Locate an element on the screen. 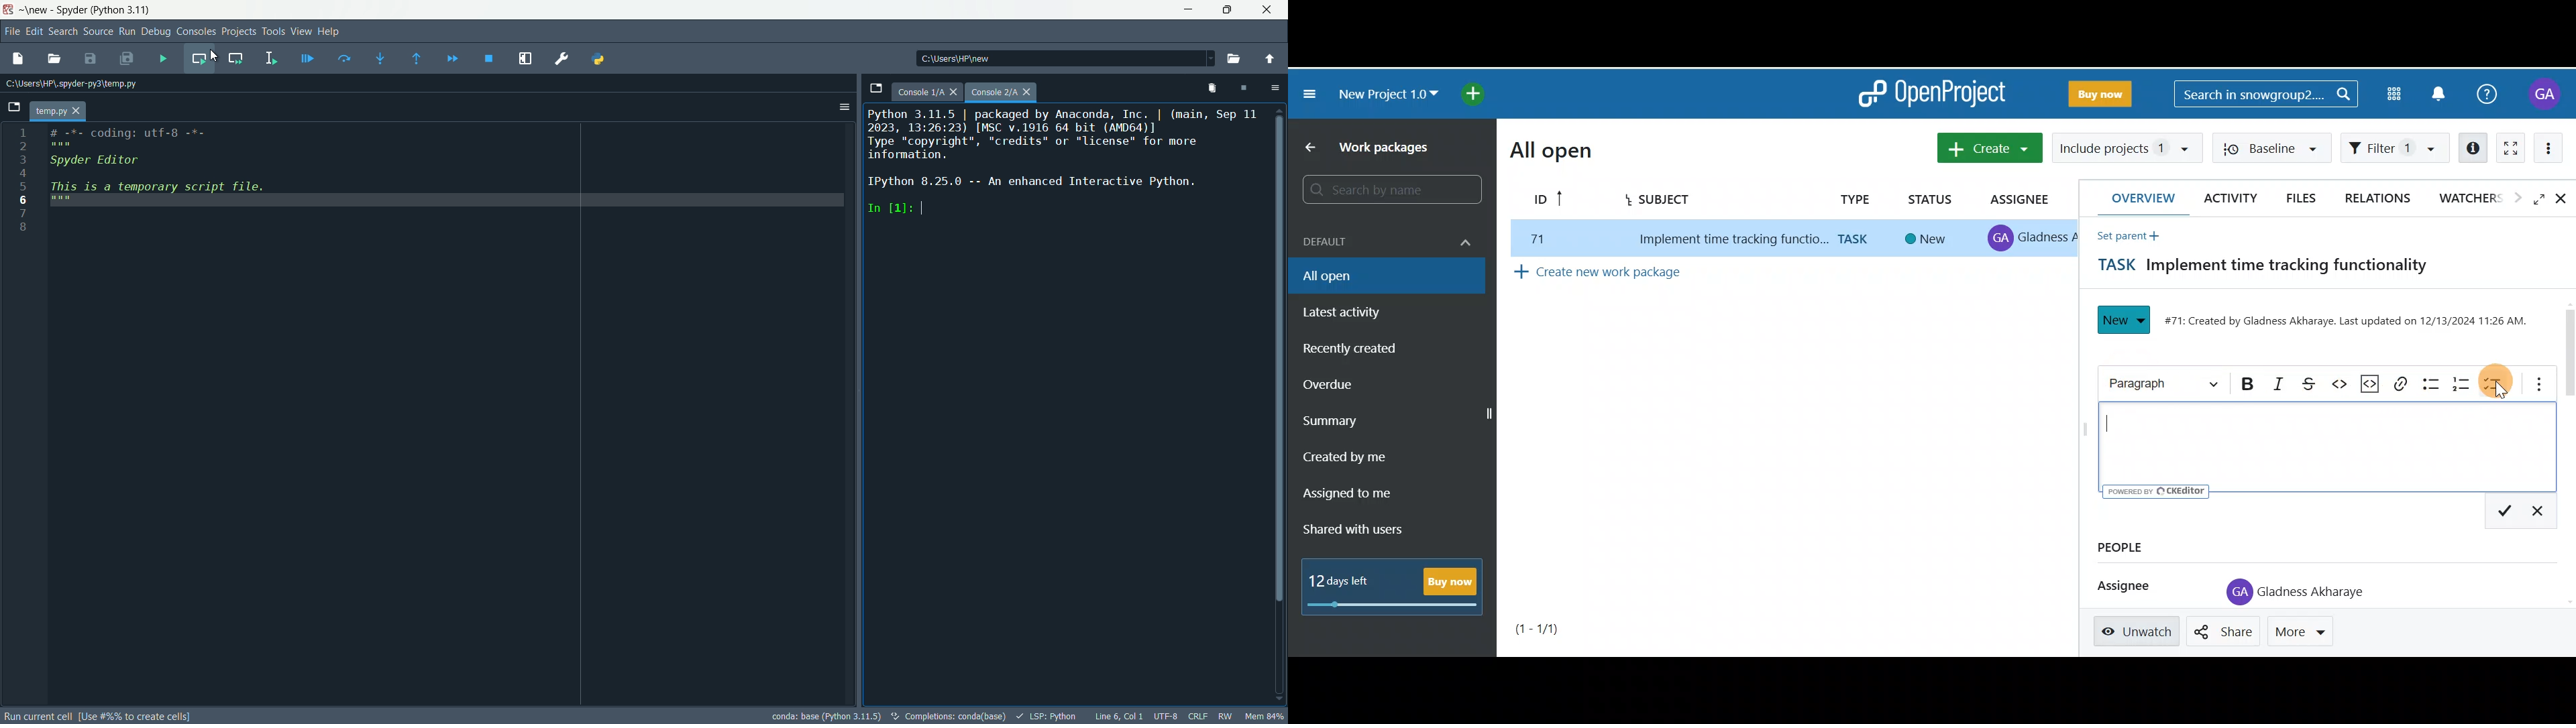  close is located at coordinates (1029, 93).